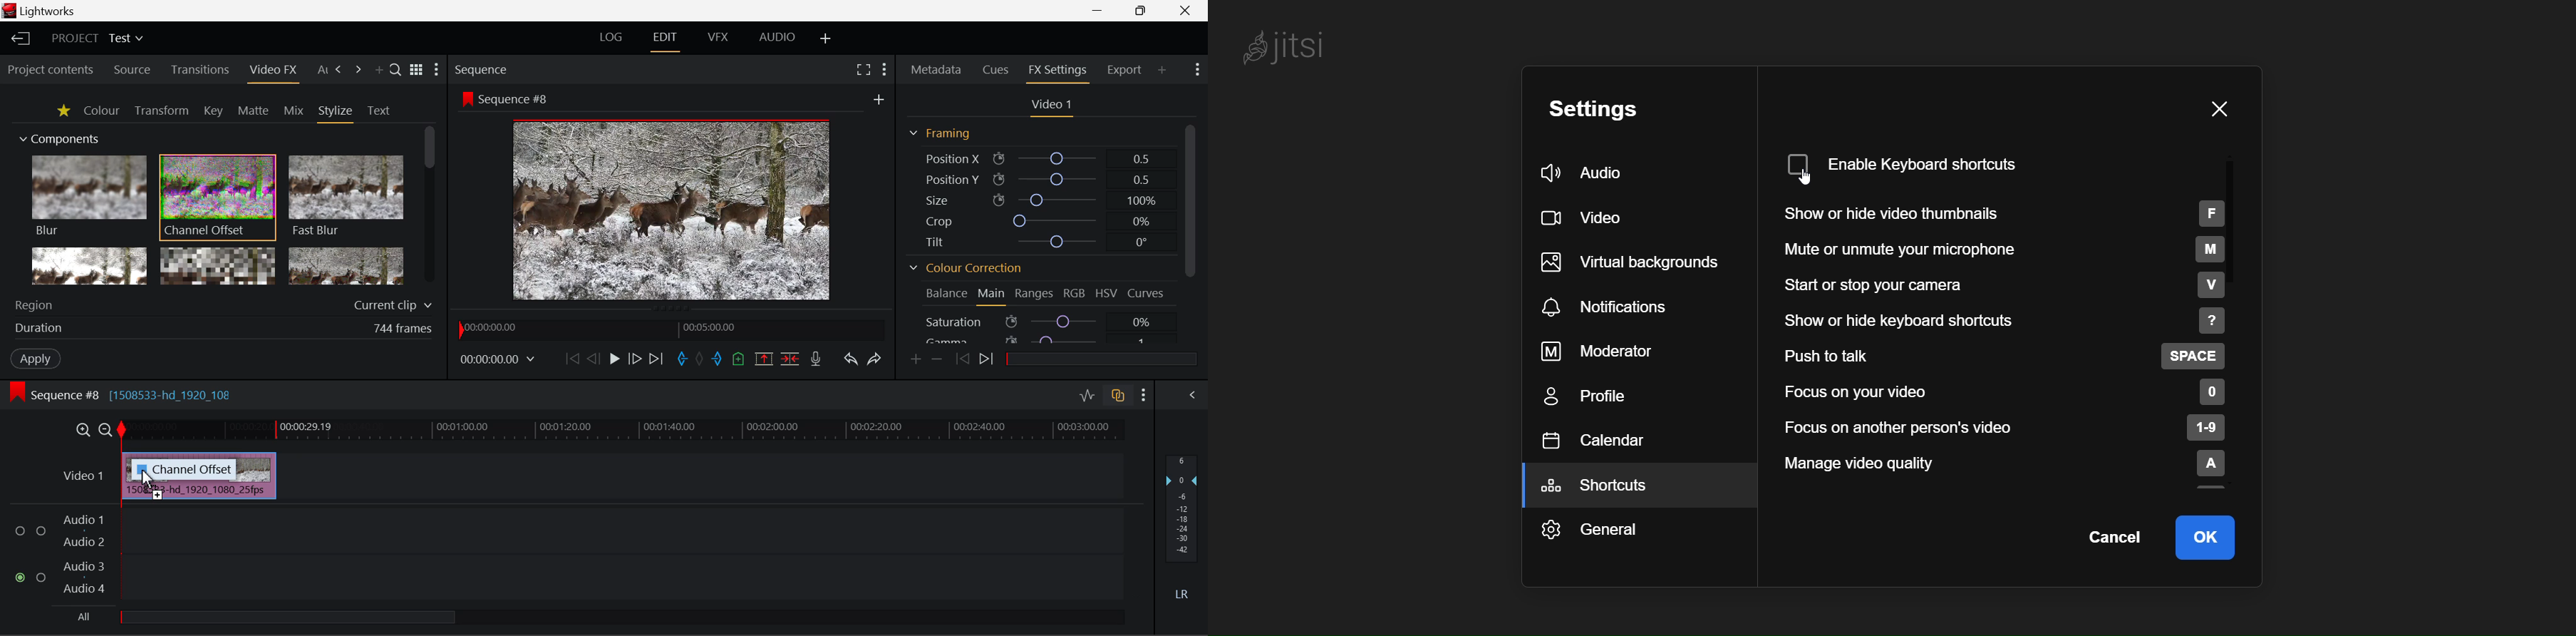 This screenshot has height=644, width=2576. What do you see at coordinates (428, 205) in the screenshot?
I see `Scroll Bar` at bounding box center [428, 205].